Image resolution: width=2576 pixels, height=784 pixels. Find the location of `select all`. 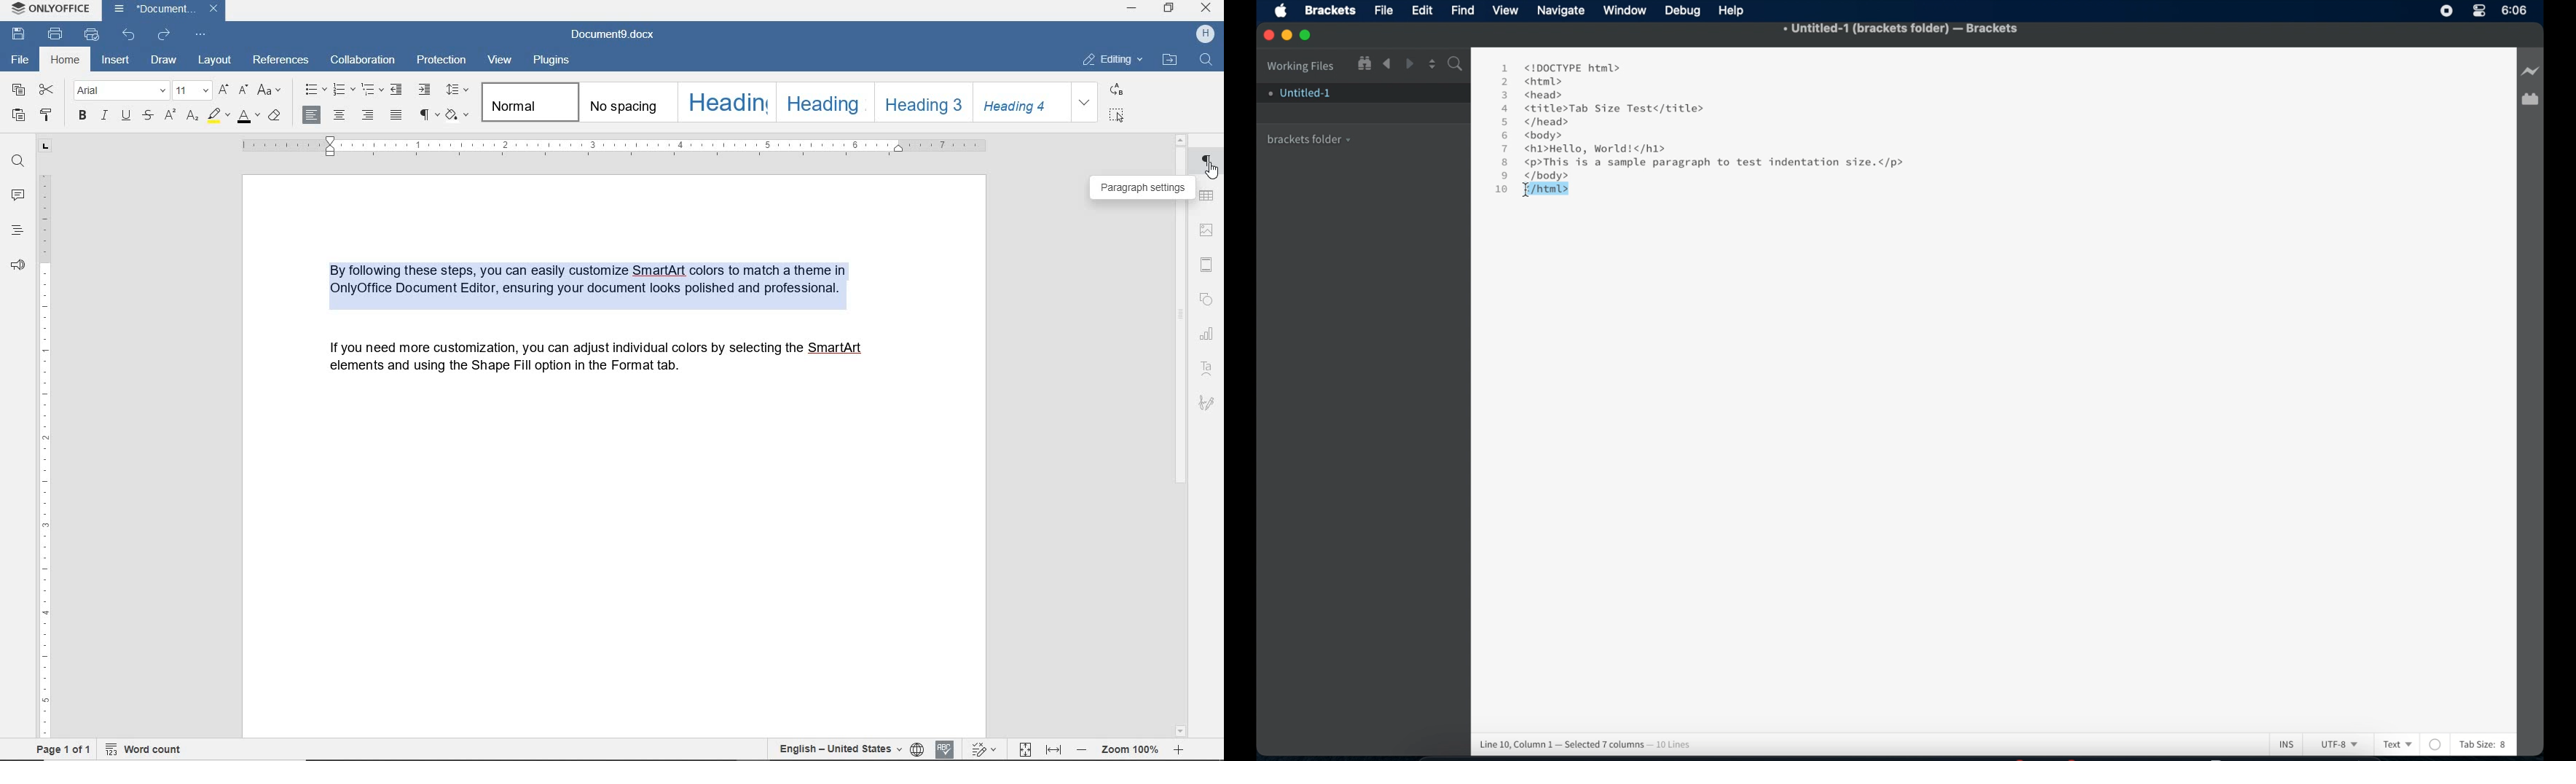

select all is located at coordinates (1116, 117).